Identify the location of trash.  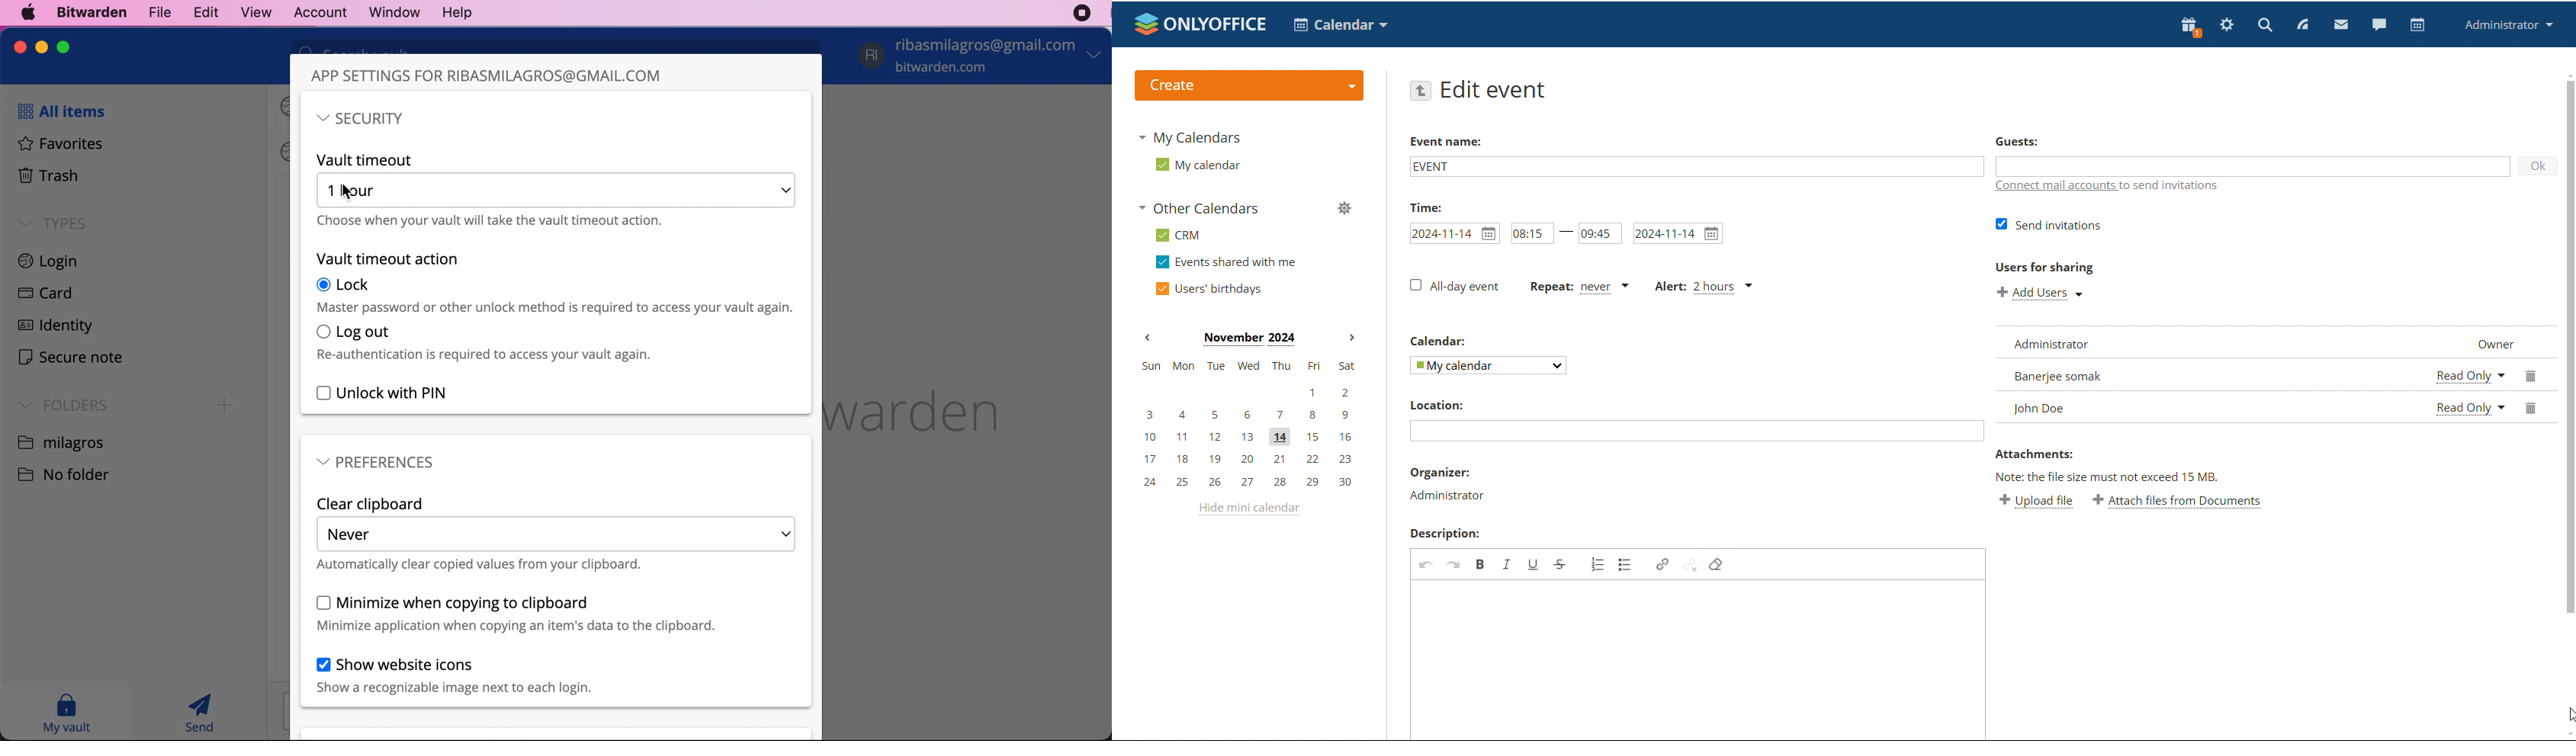
(47, 177).